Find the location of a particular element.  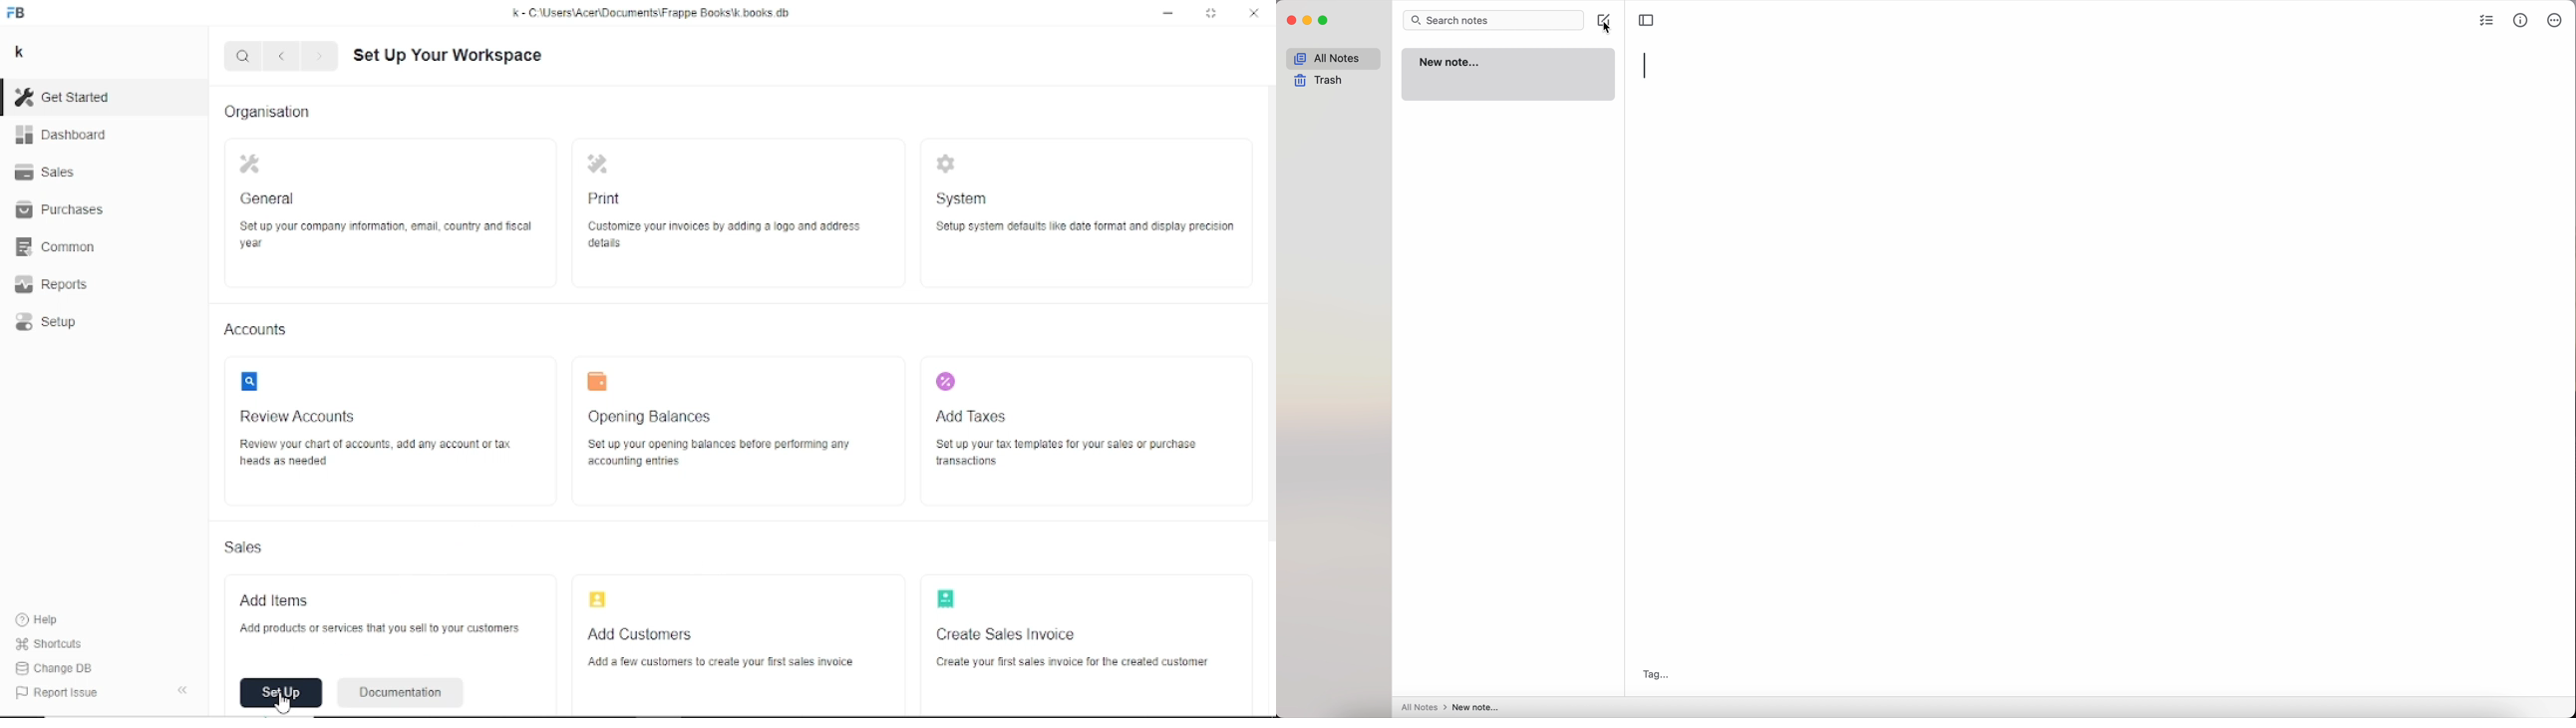

Close is located at coordinates (1254, 13).